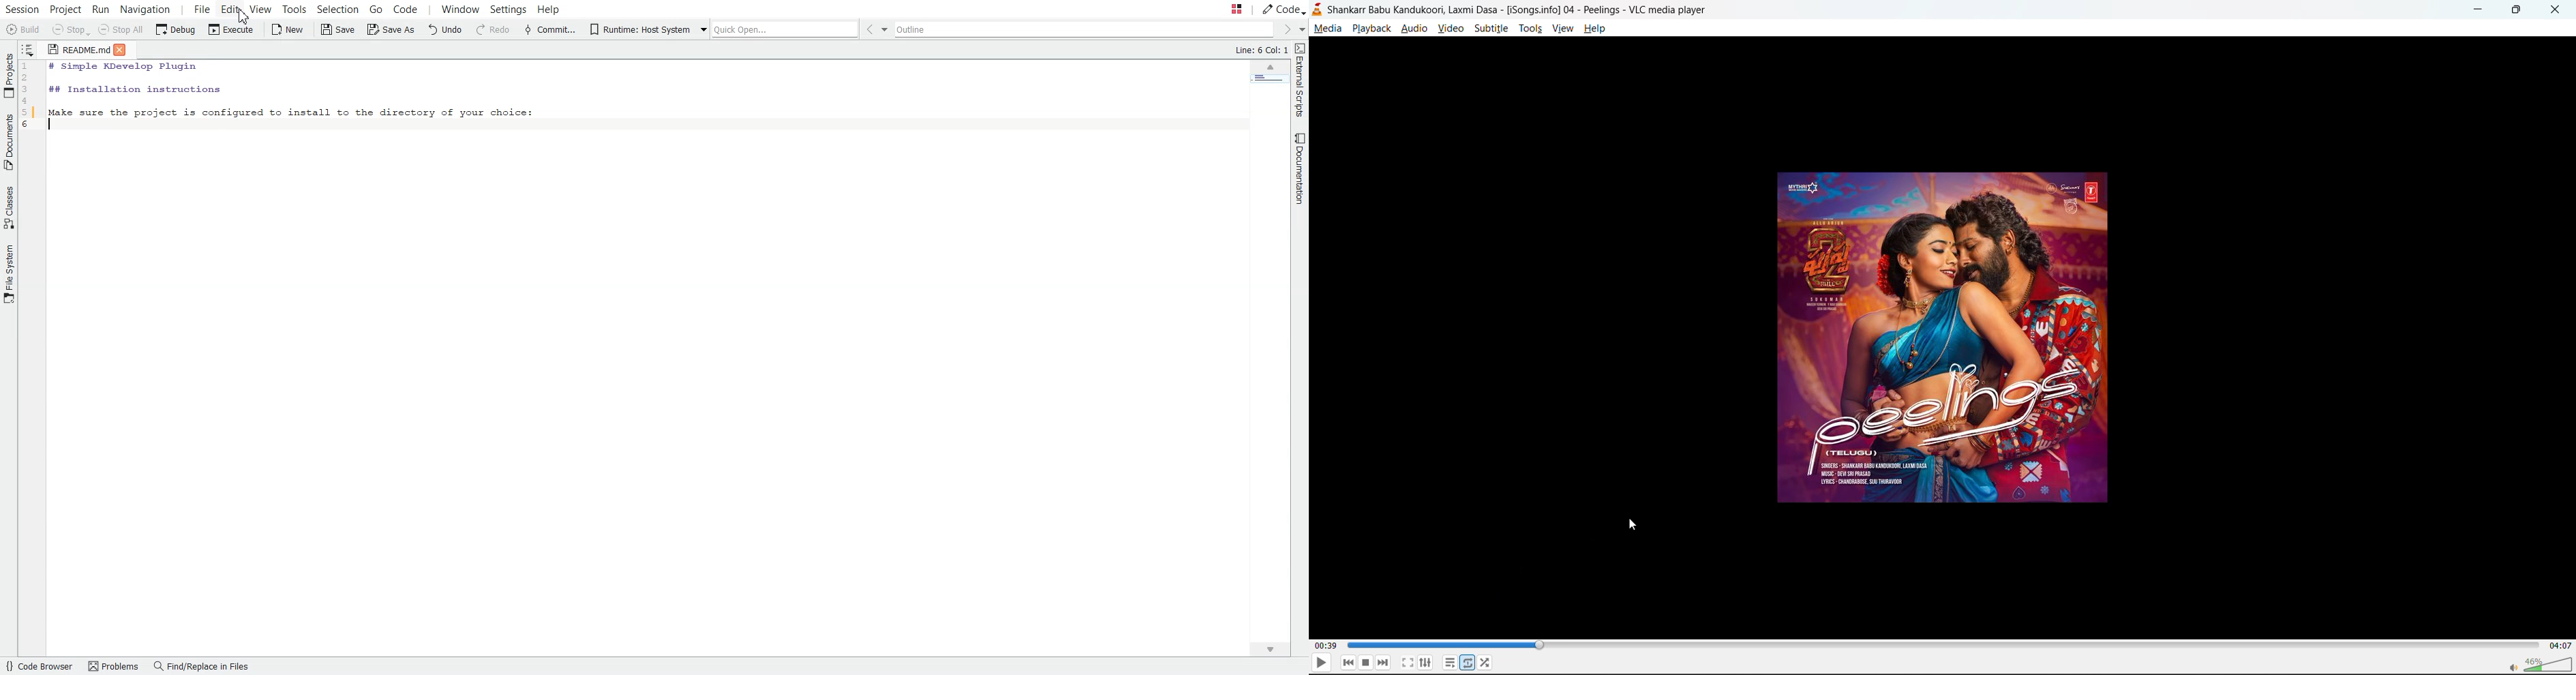 Image resolution: width=2576 pixels, height=700 pixels. What do you see at coordinates (1297, 170) in the screenshot?
I see `Documentation` at bounding box center [1297, 170].